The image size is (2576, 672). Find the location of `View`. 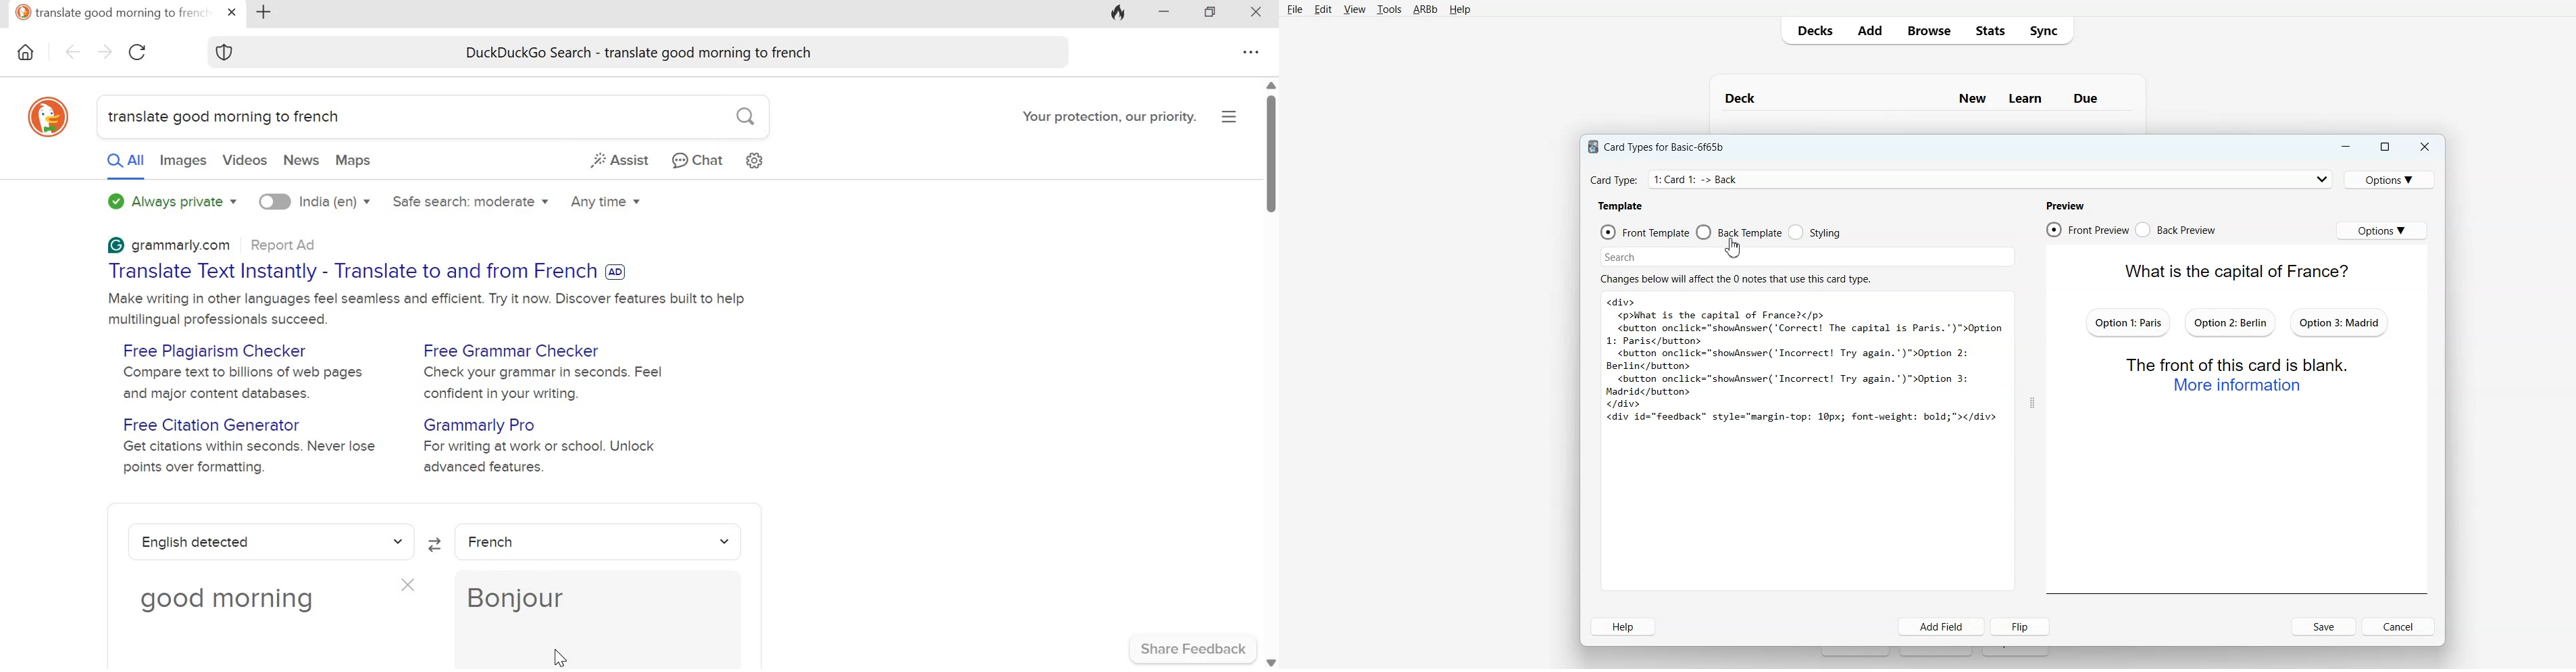

View is located at coordinates (1353, 9).